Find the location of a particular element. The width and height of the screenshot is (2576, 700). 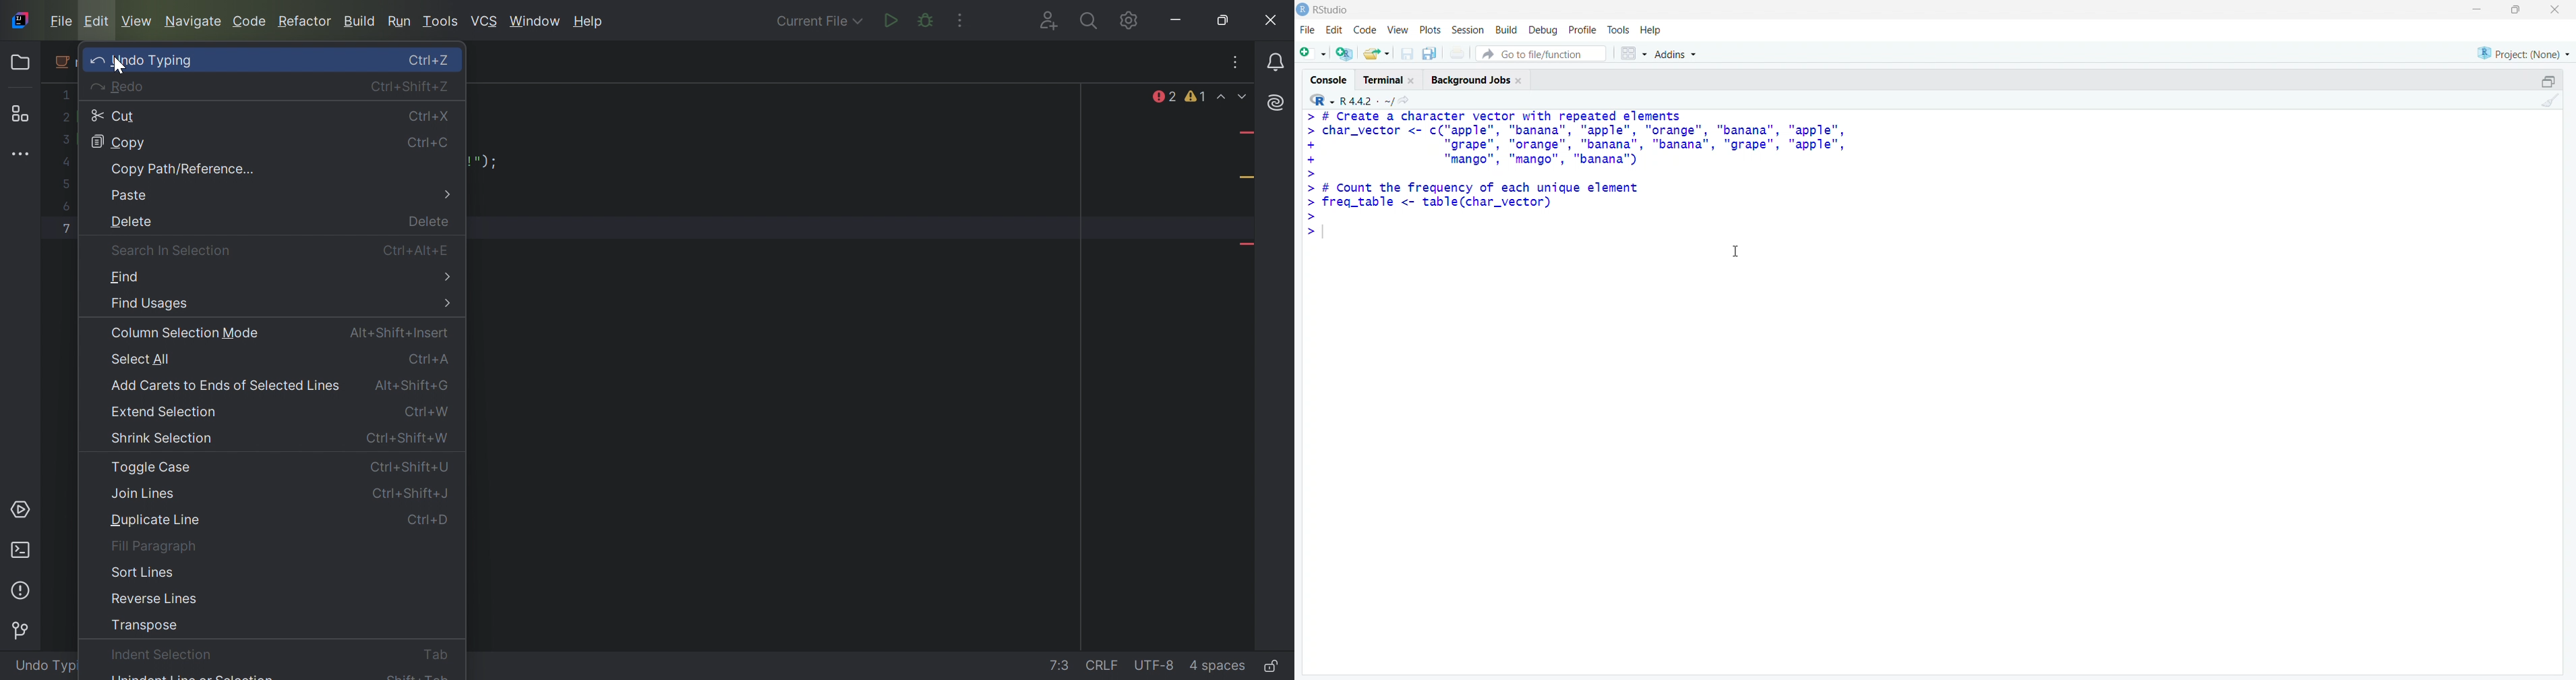

Workspace panes is located at coordinates (1634, 54).